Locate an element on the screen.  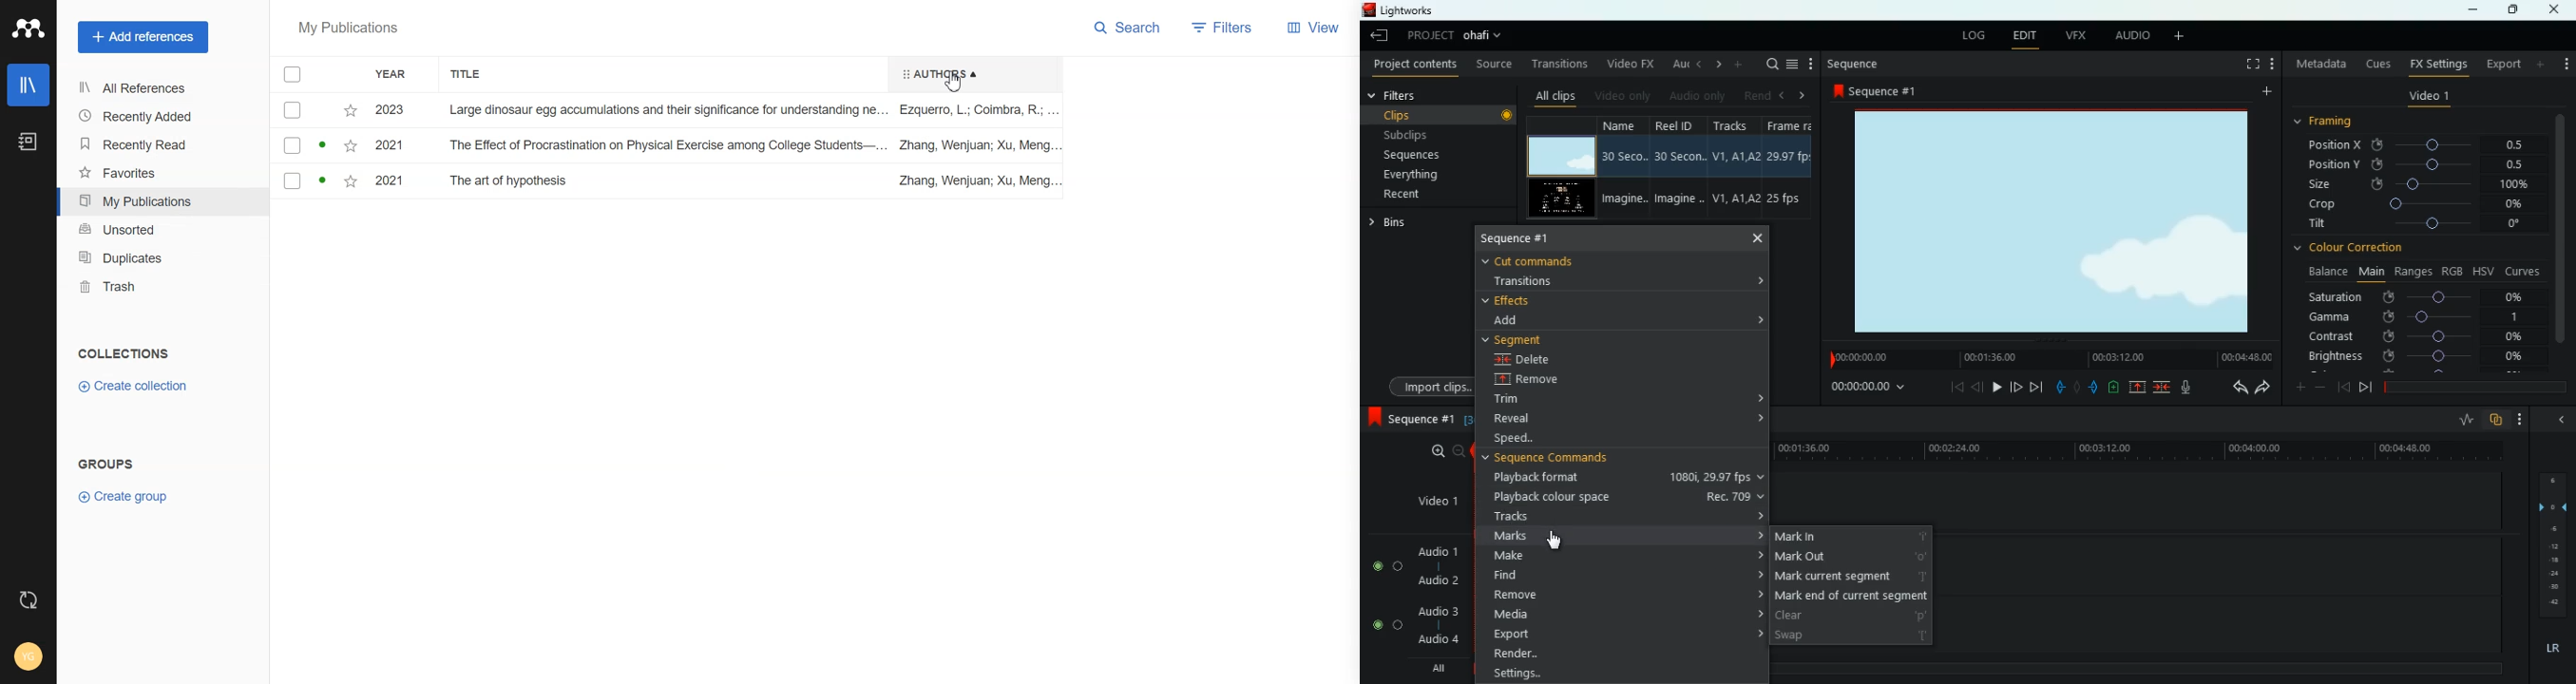
position y is located at coordinates (2409, 165).